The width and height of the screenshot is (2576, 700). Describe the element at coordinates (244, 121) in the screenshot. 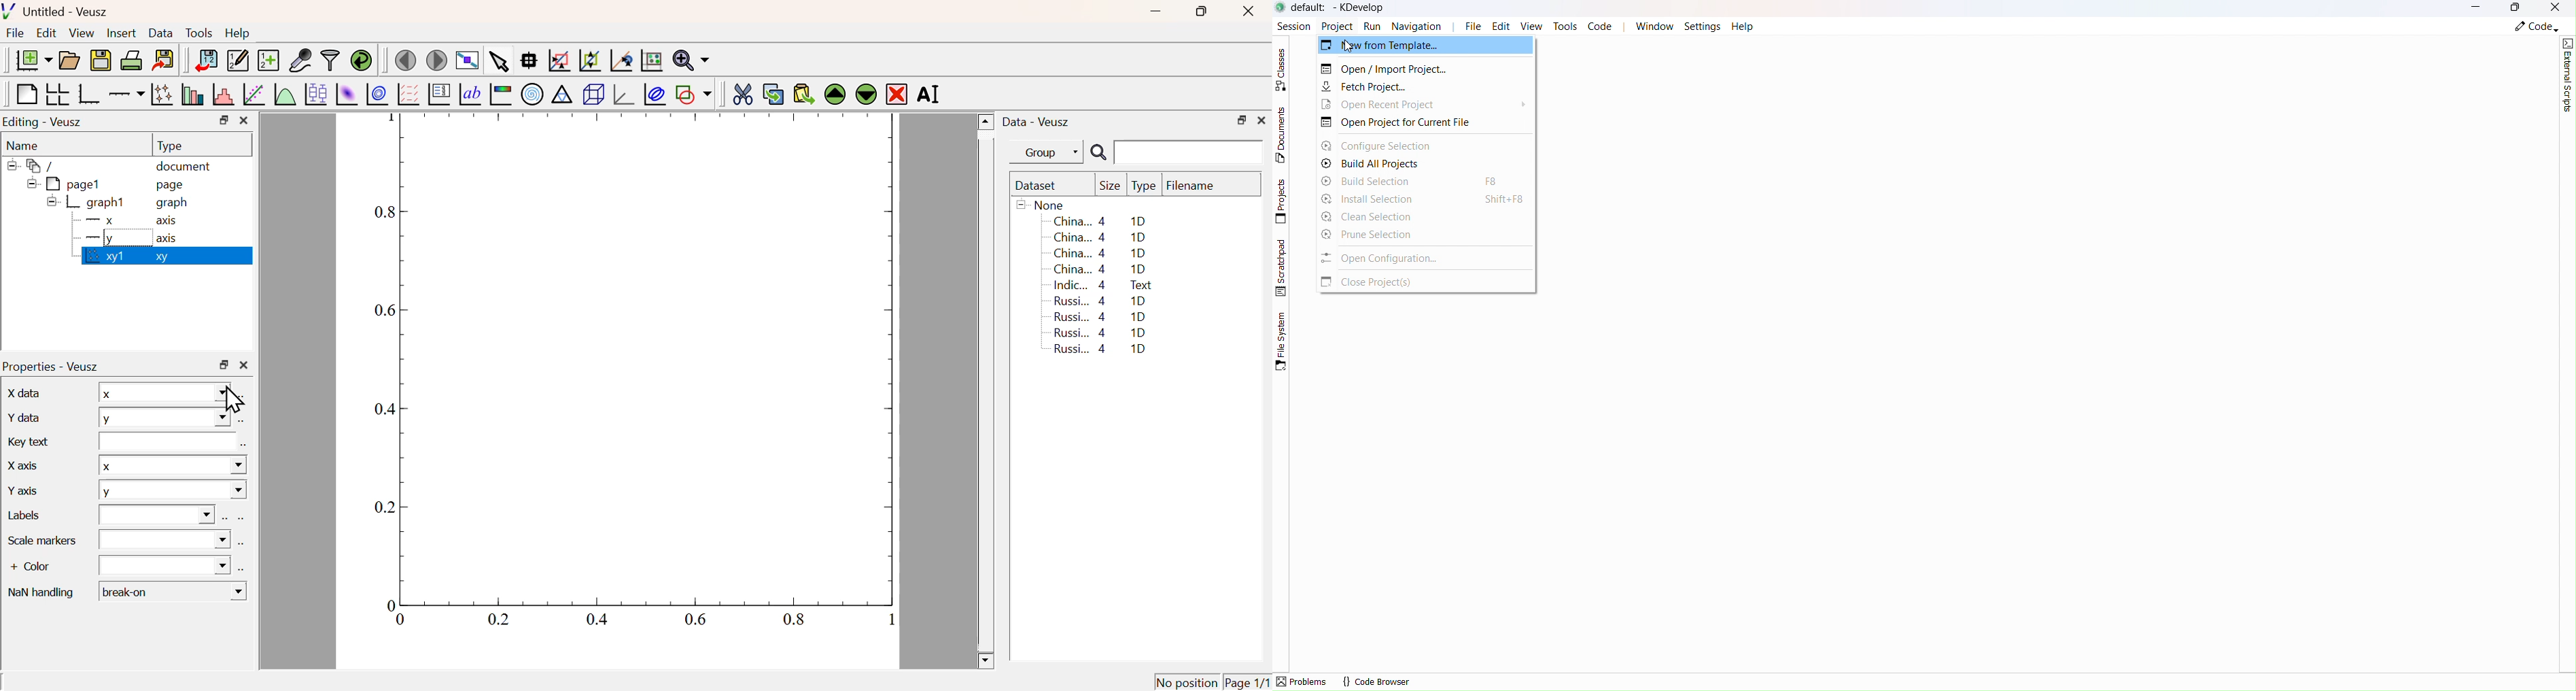

I see `Close` at that location.